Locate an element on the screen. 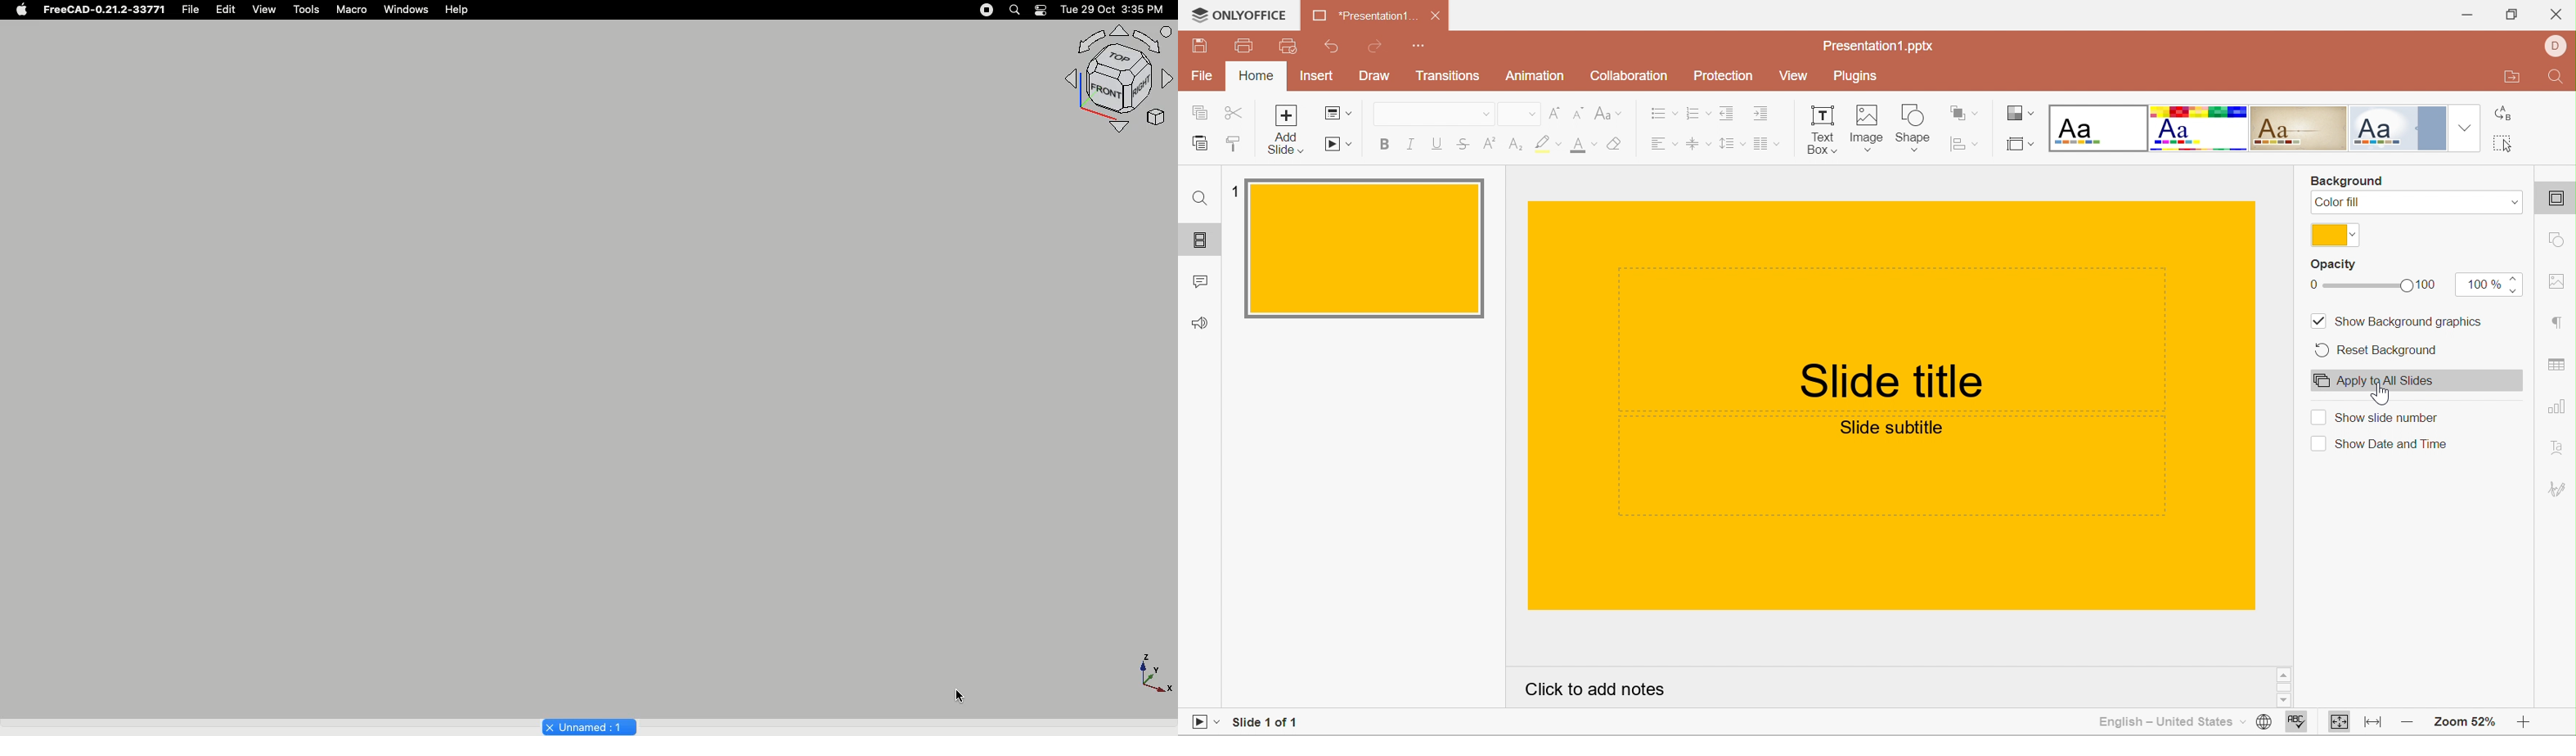  pause is located at coordinates (987, 10).